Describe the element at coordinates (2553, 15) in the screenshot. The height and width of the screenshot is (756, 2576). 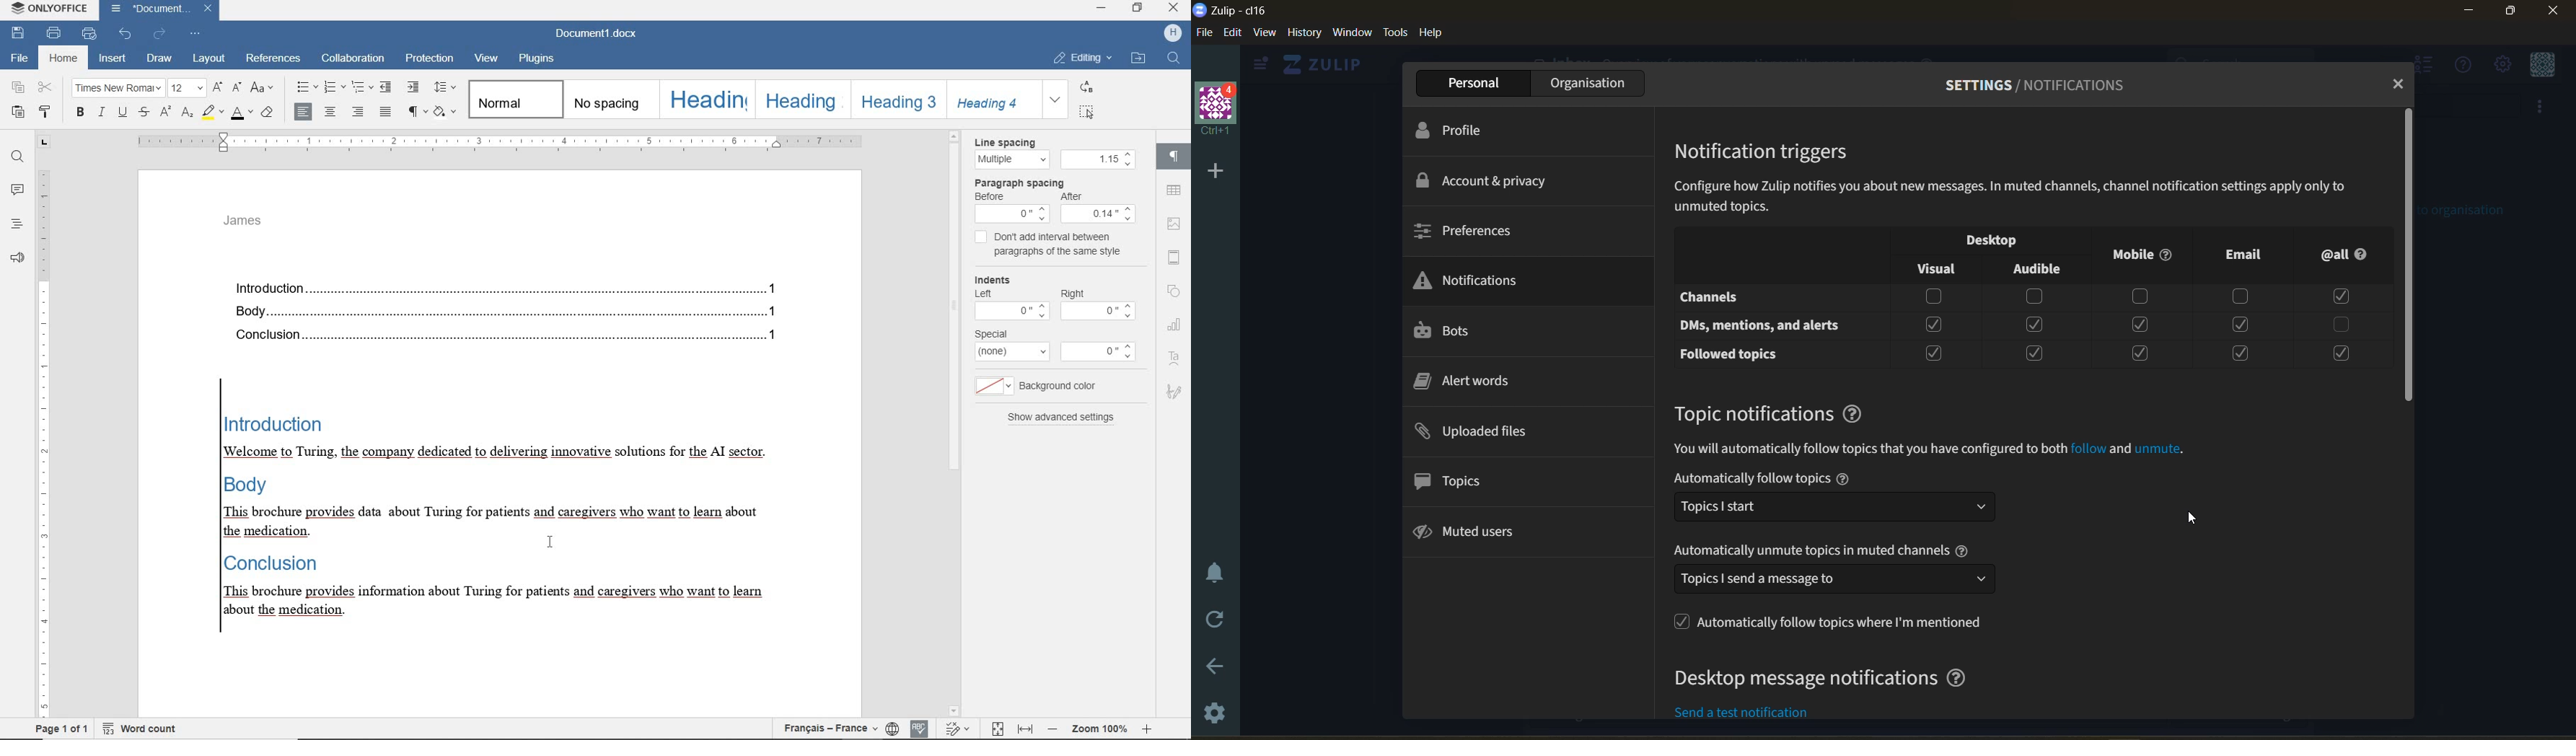
I see `Close` at that location.